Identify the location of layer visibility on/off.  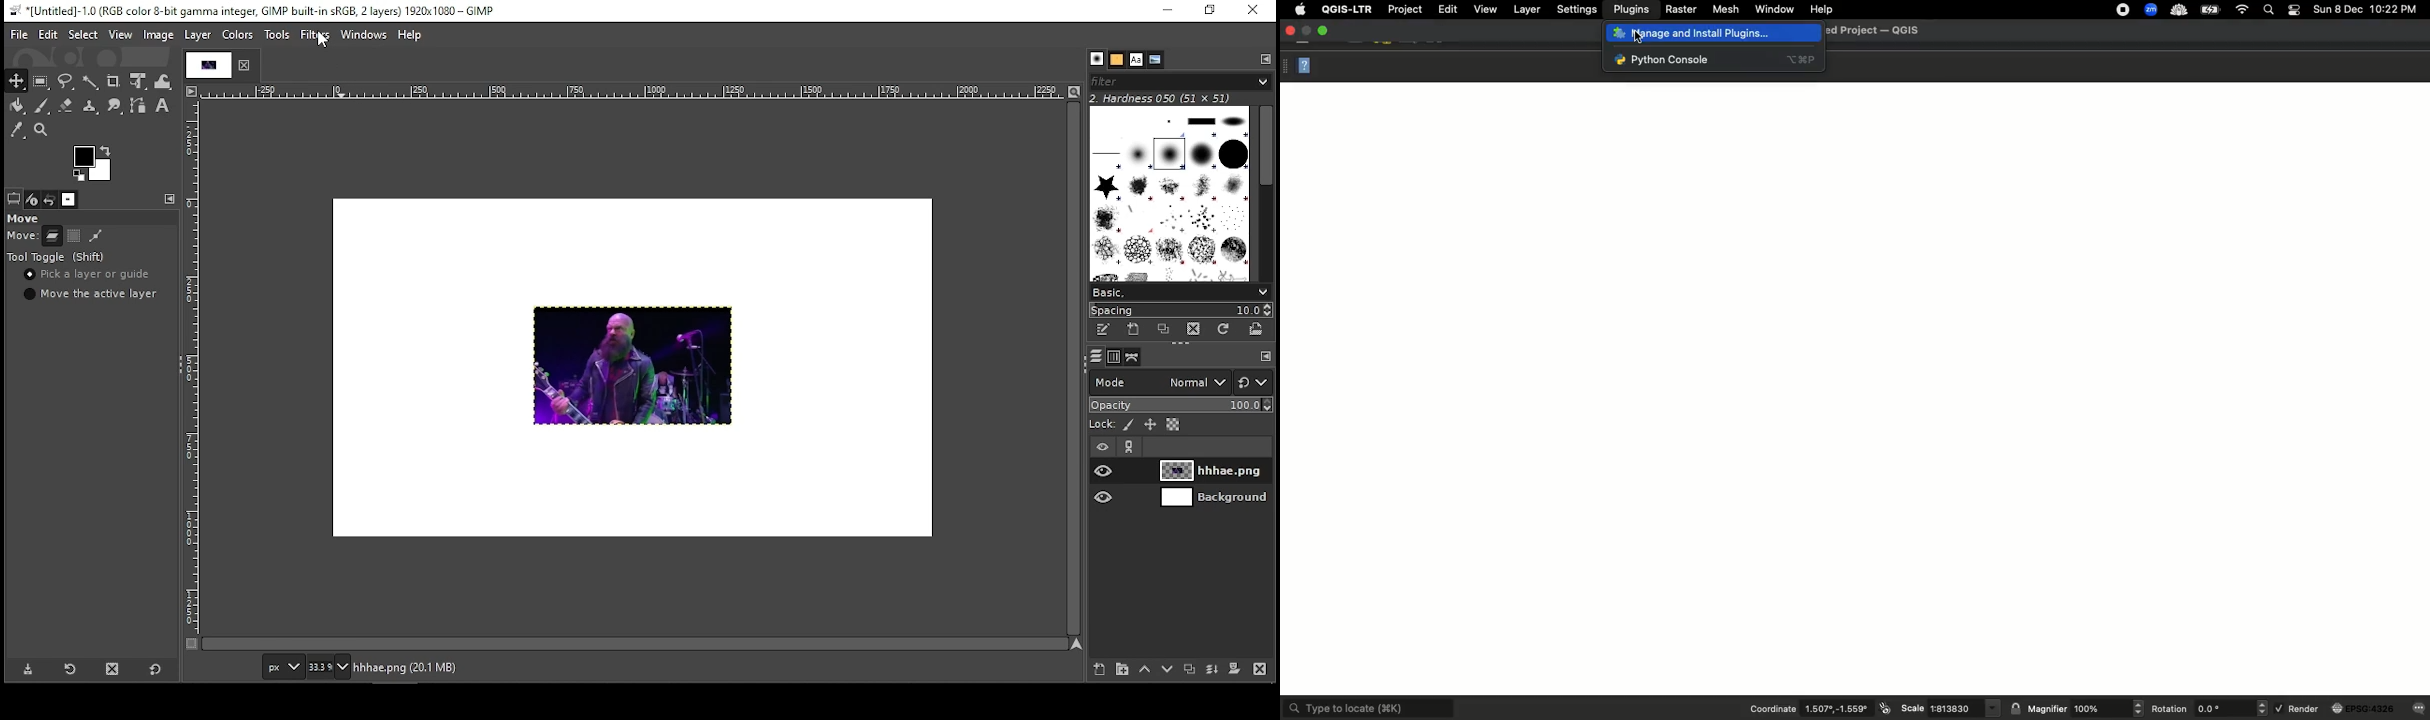
(1105, 472).